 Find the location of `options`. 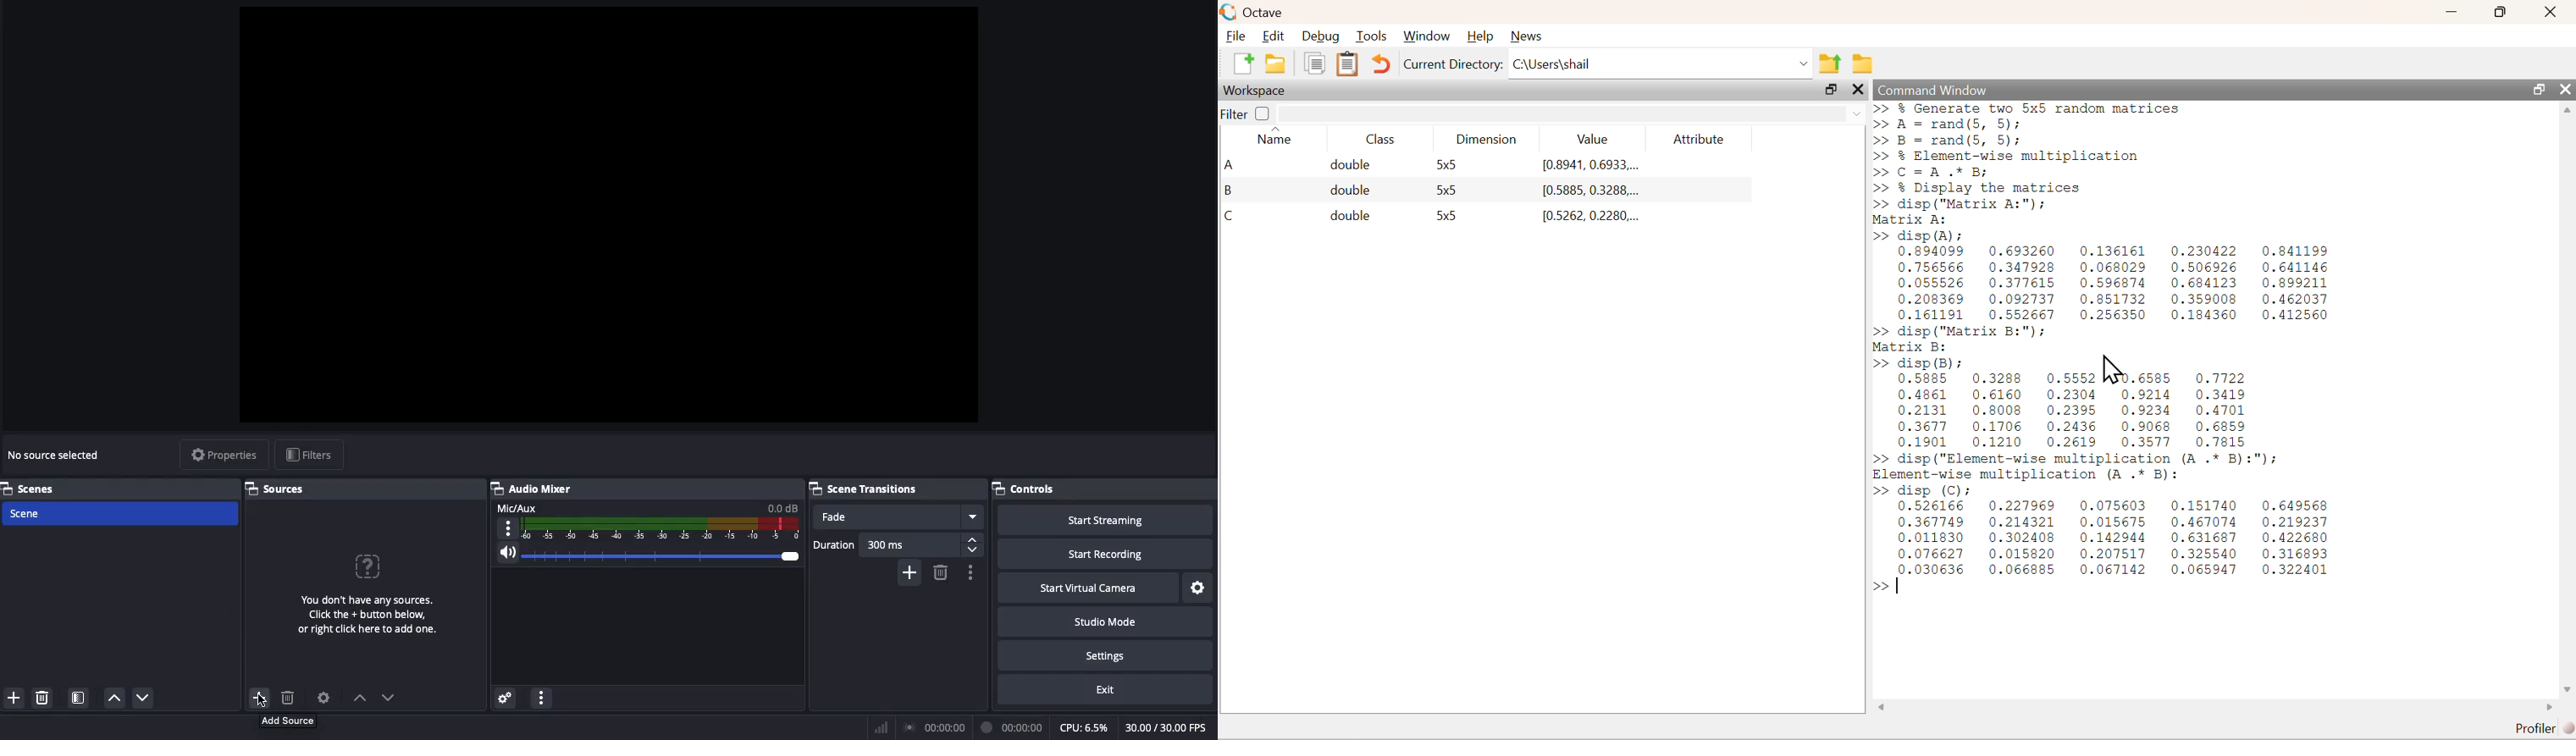

options is located at coordinates (541, 699).